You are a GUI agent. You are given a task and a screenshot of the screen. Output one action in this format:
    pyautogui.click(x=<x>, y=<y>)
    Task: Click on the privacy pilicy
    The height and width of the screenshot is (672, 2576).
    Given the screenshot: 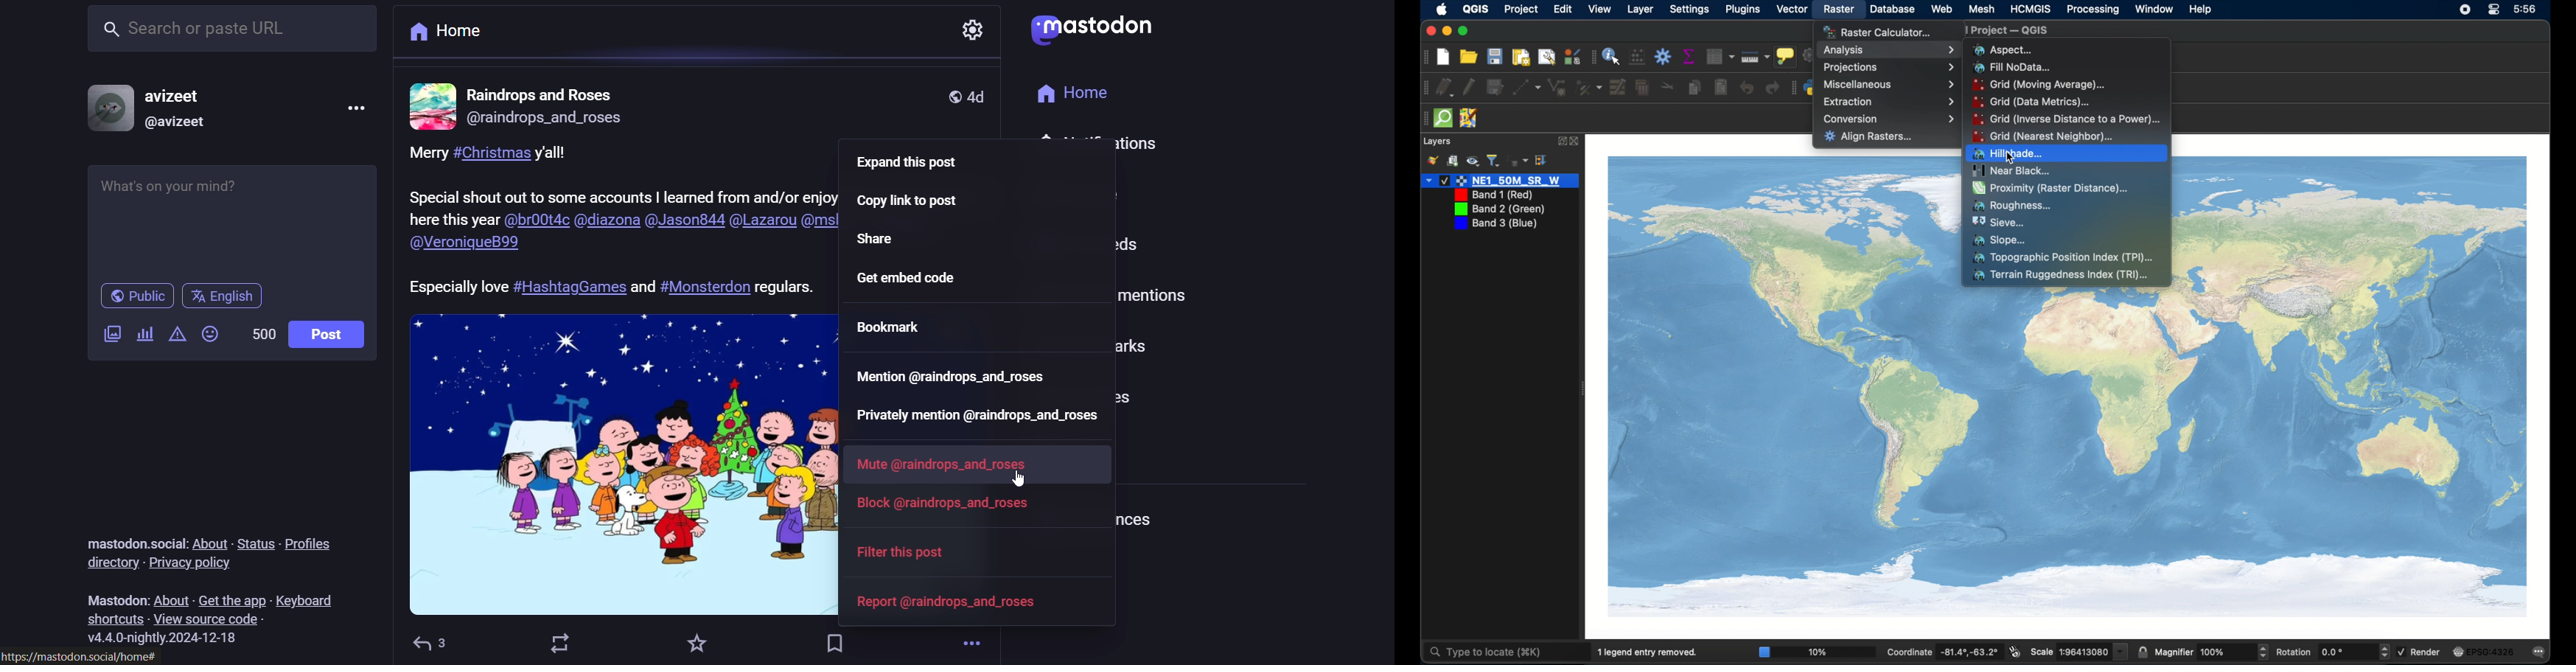 What is the action you would take?
    pyautogui.click(x=202, y=564)
    